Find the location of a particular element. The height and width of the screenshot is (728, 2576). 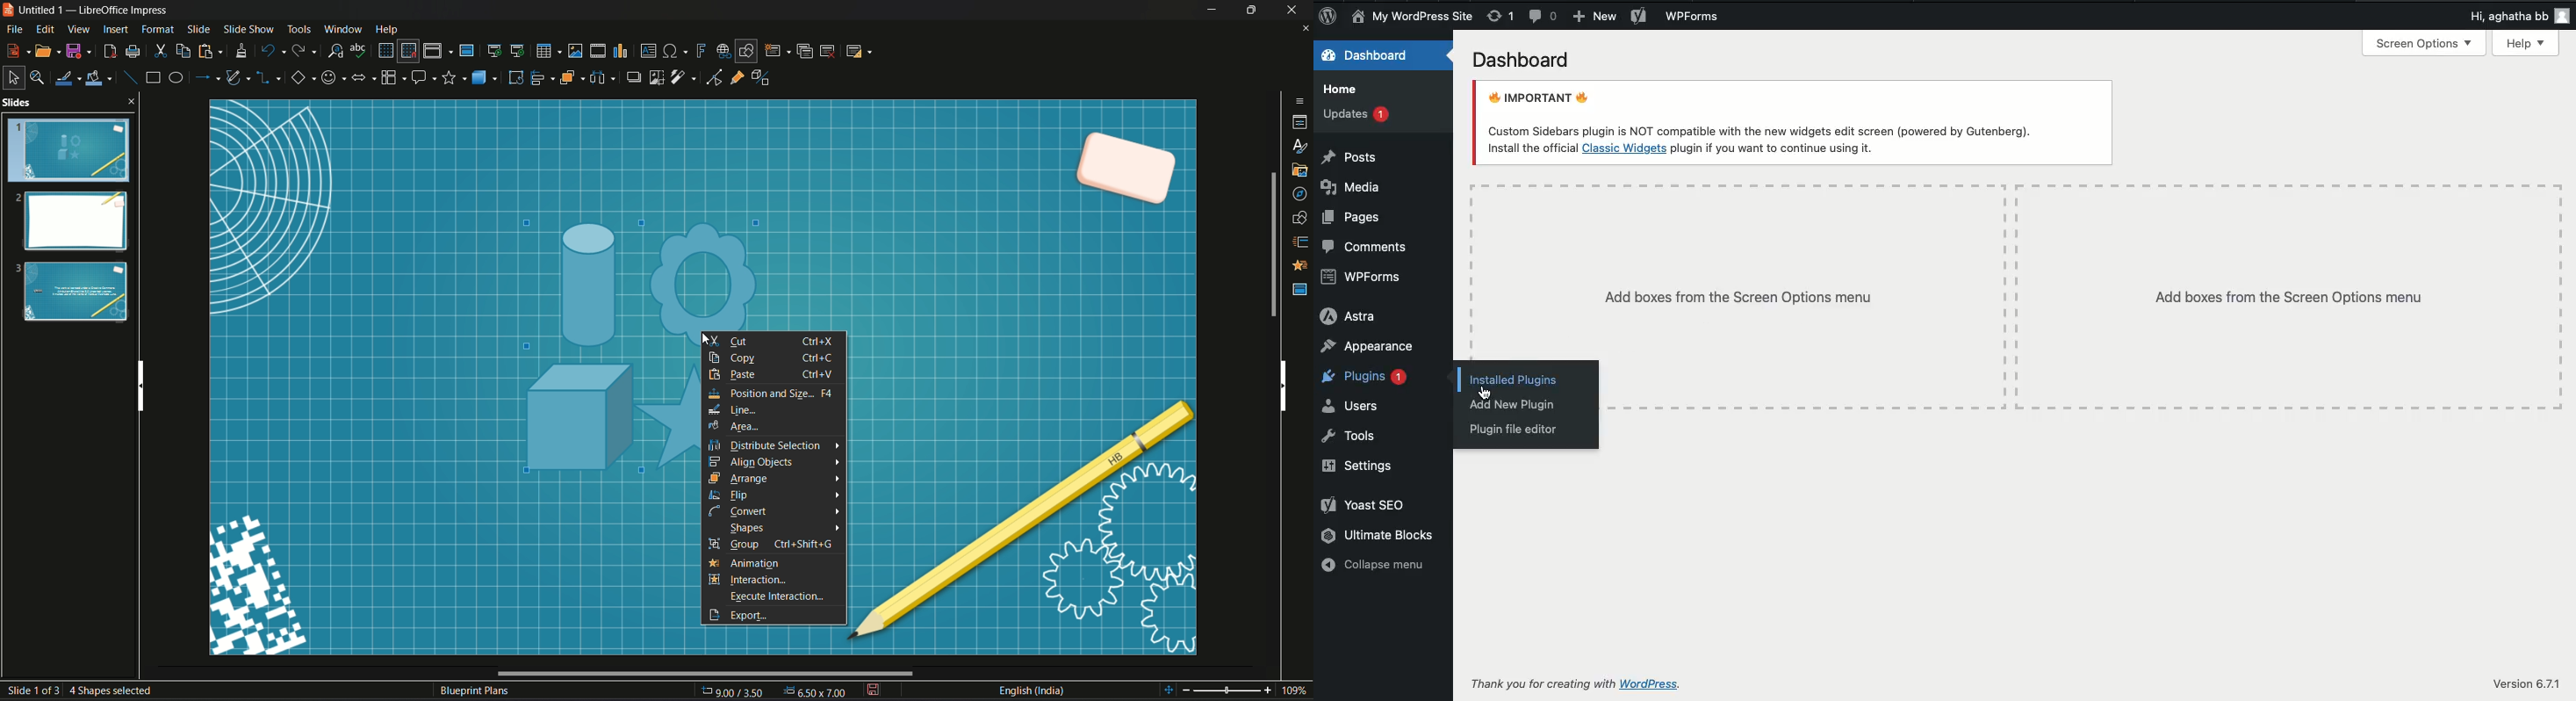

execute interaction is located at coordinates (779, 597).